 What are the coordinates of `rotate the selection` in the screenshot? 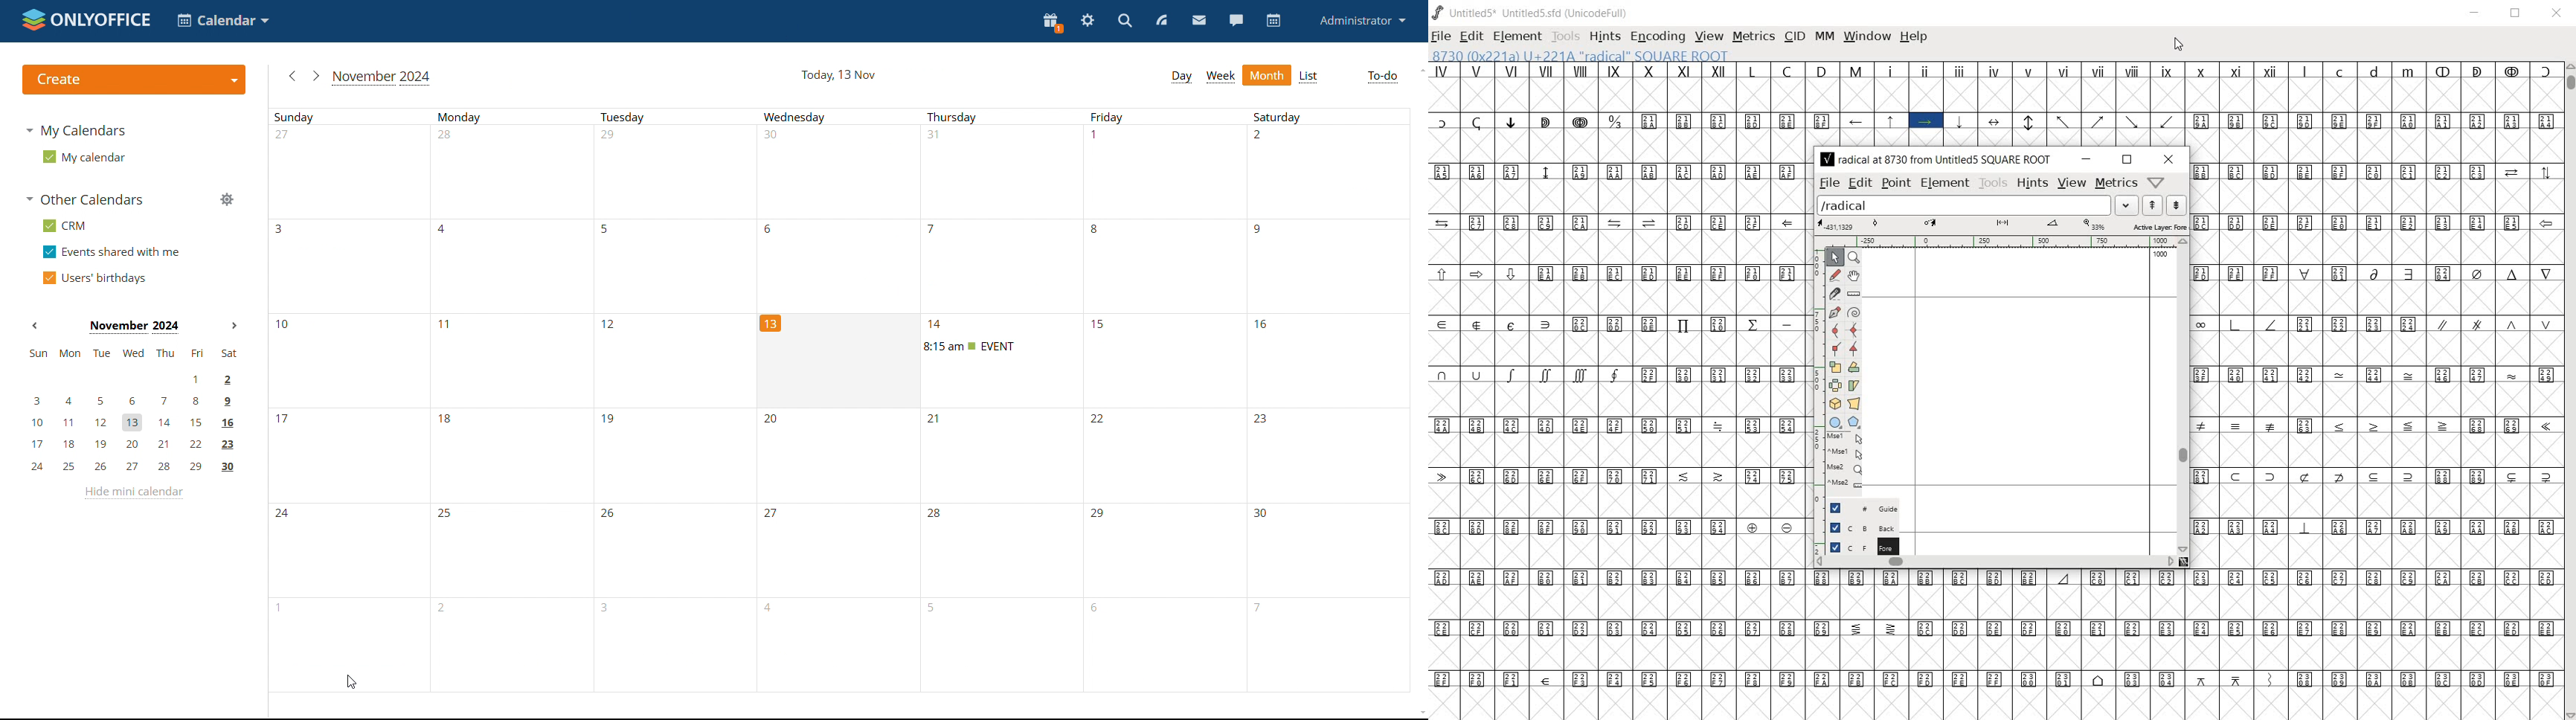 It's located at (1853, 367).